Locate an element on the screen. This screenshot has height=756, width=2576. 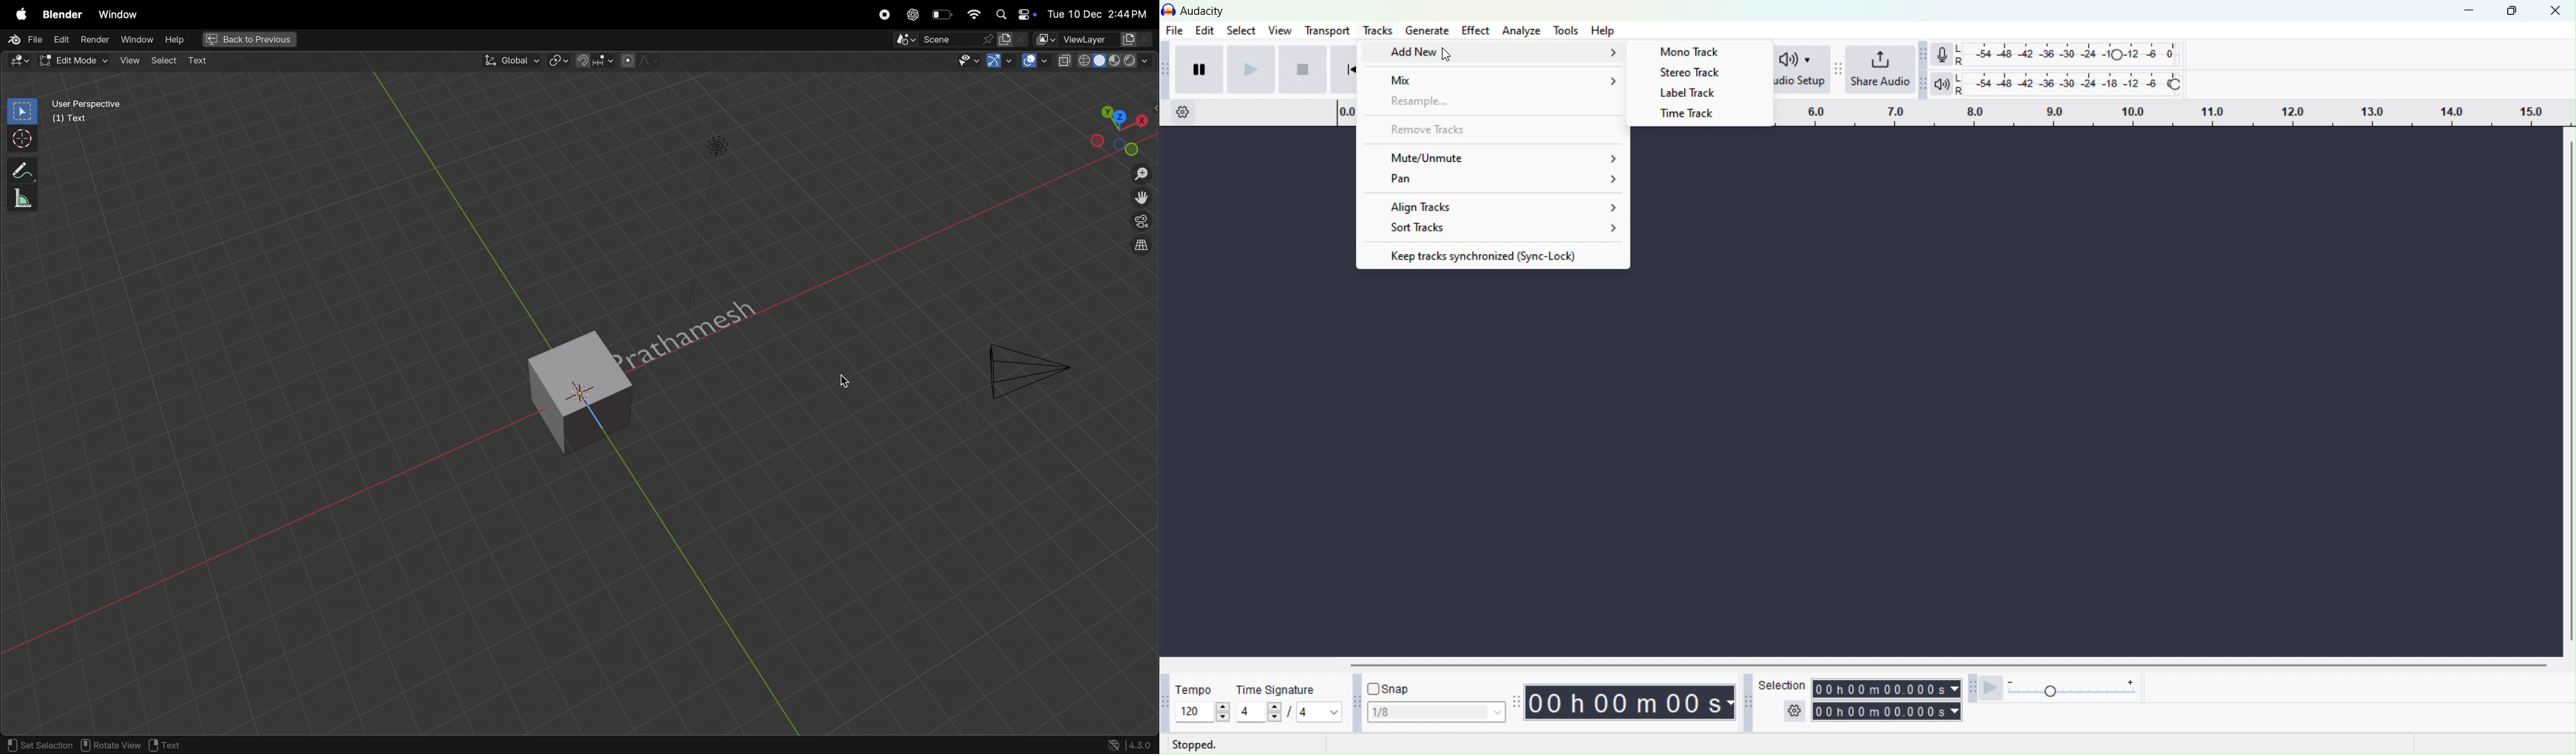
Play is located at coordinates (1251, 69).